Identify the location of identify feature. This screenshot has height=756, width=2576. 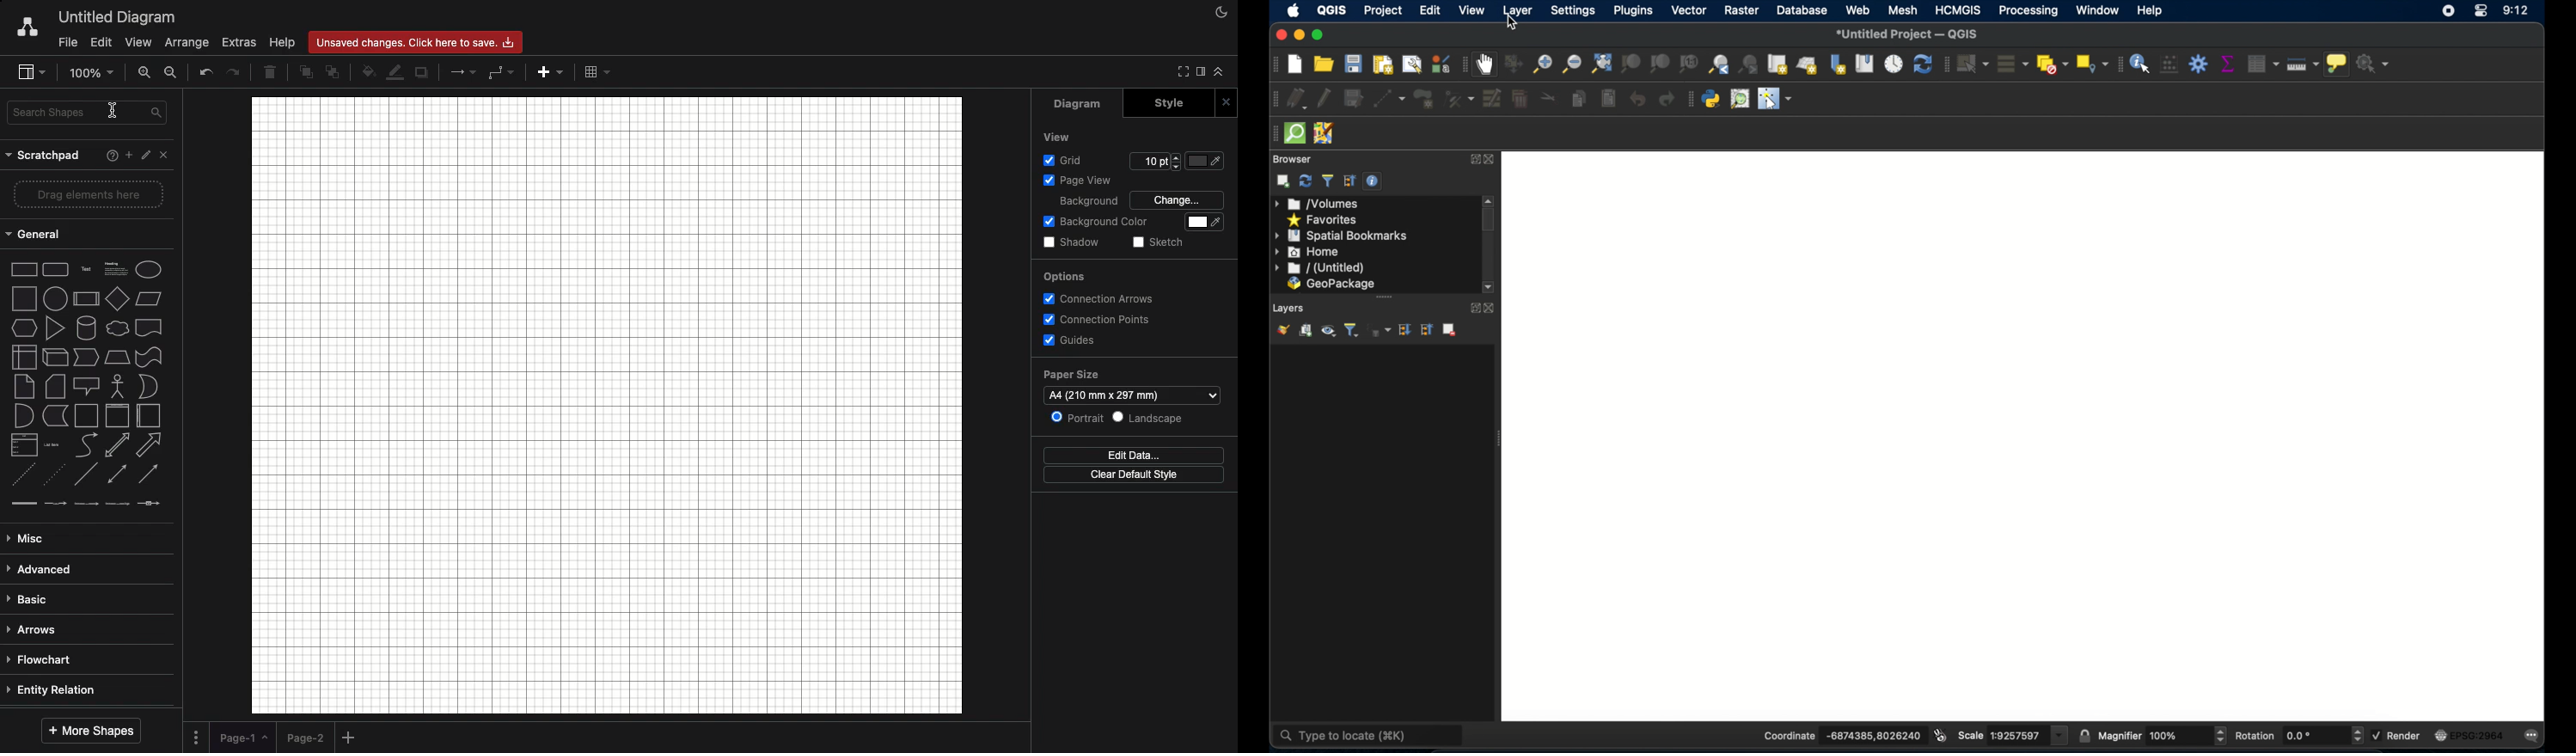
(2140, 63).